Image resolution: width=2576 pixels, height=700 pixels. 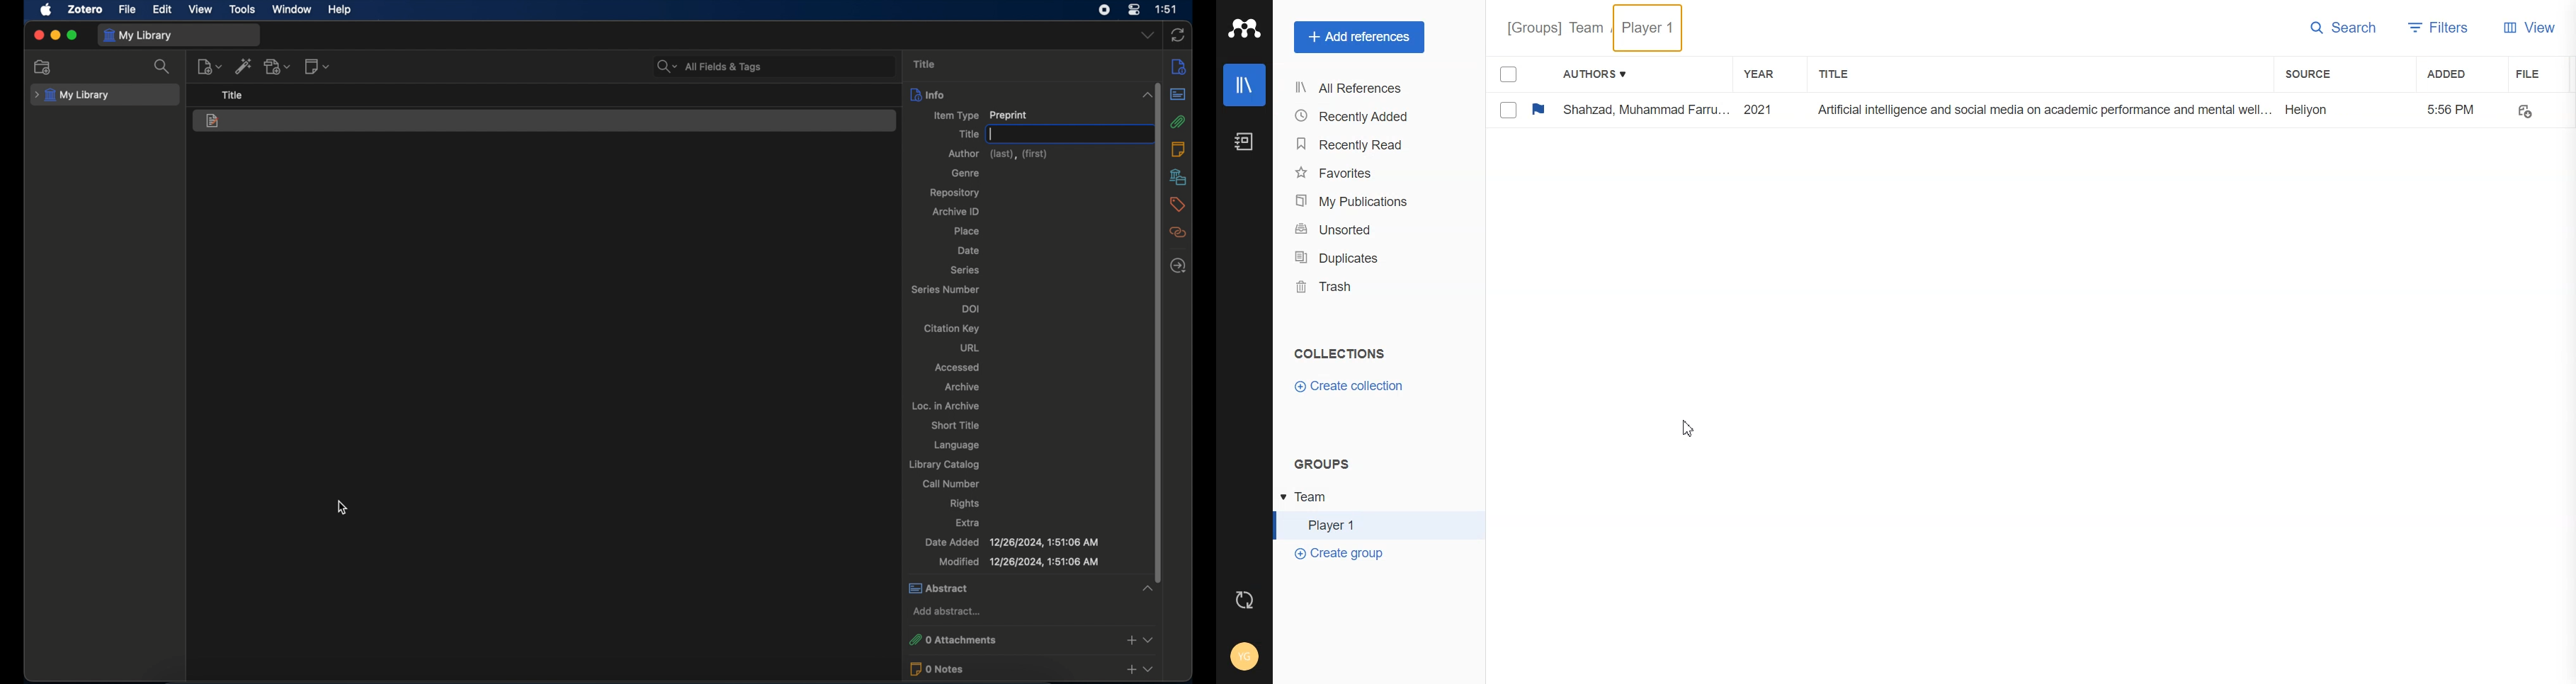 I want to click on new note, so click(x=317, y=66).